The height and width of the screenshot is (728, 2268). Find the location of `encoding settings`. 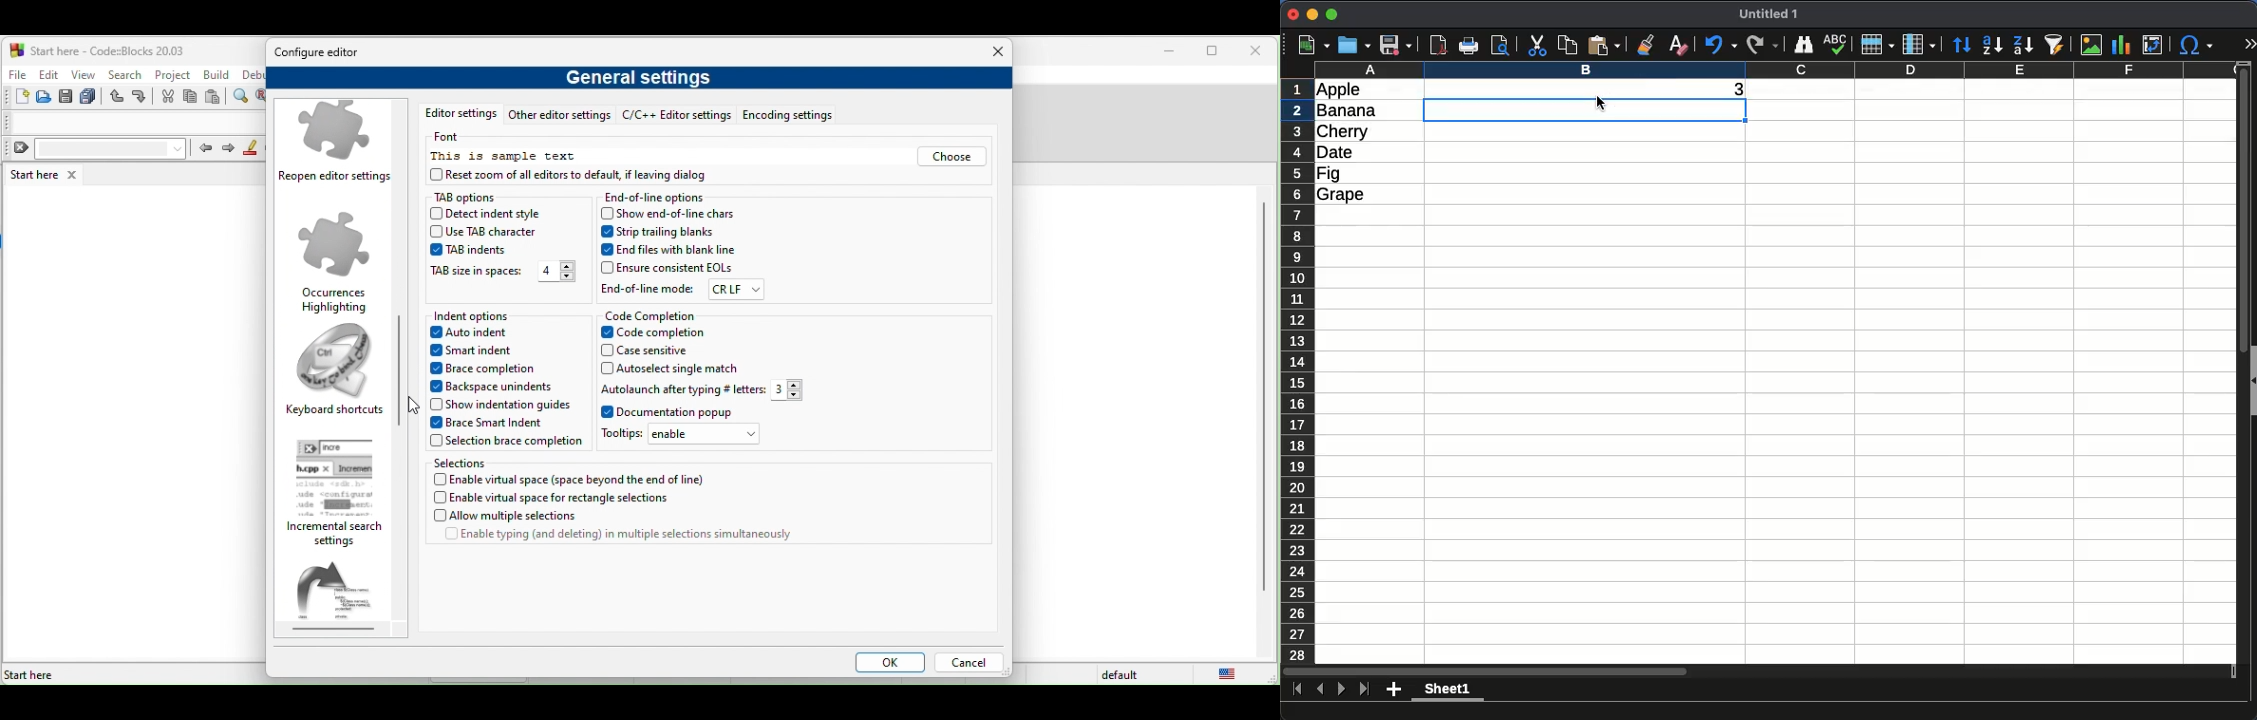

encoding settings is located at coordinates (797, 116).